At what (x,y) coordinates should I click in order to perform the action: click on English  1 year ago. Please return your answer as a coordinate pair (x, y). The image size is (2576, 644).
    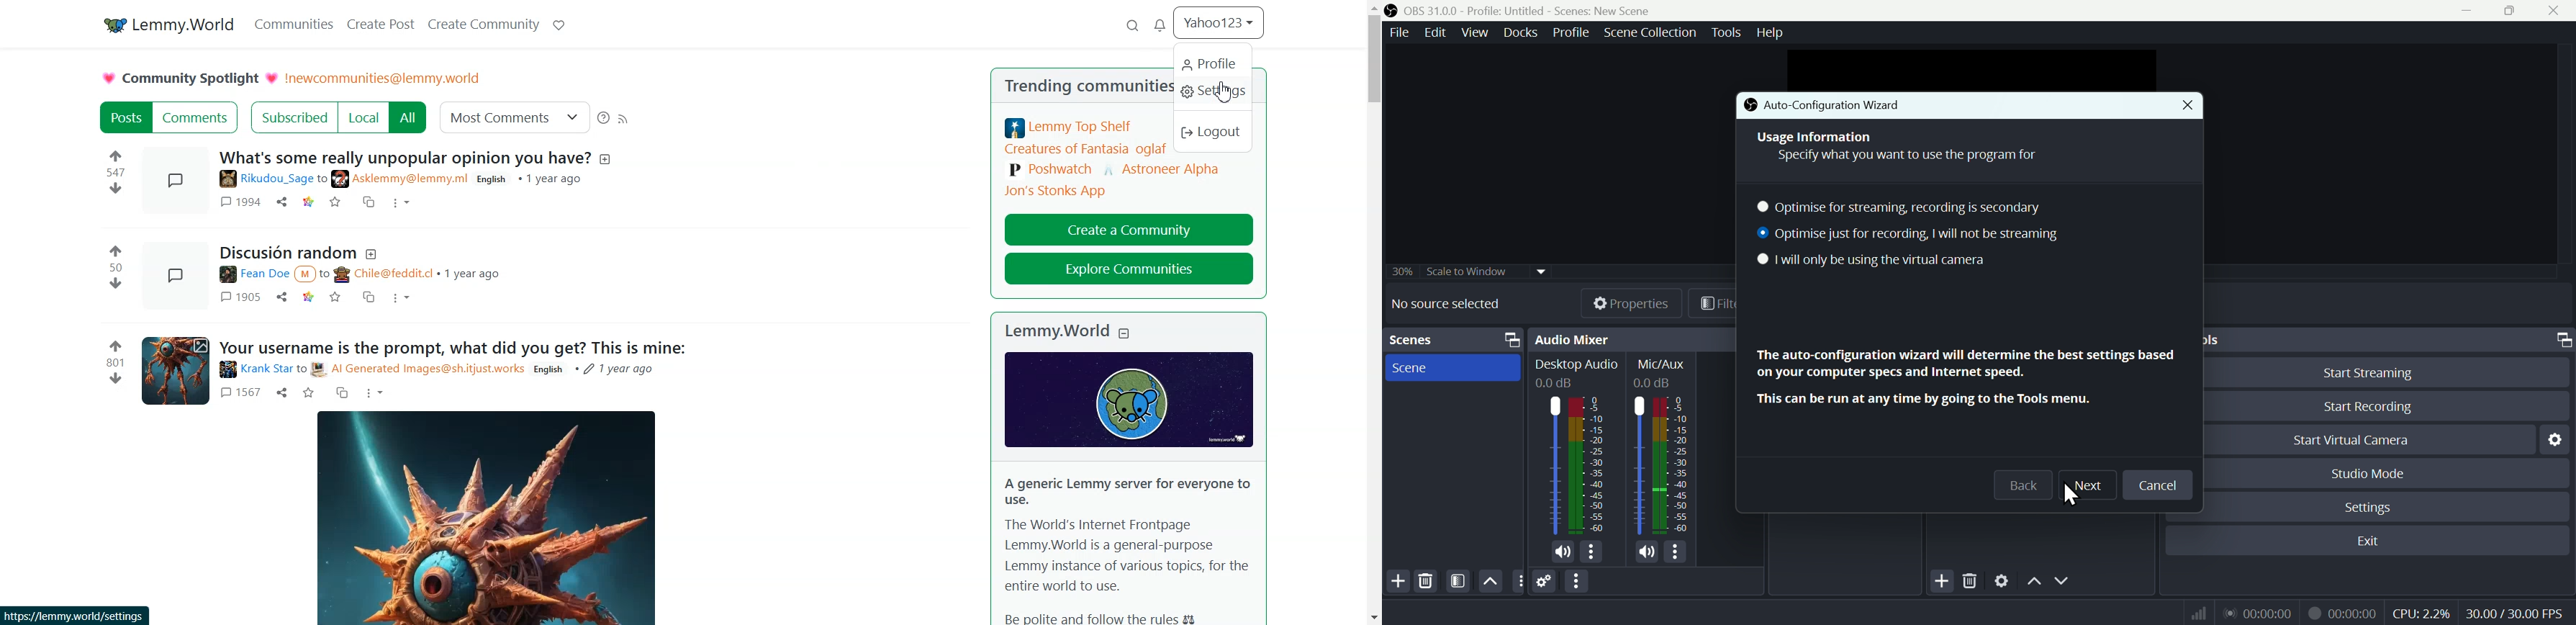
    Looking at the image, I should click on (530, 179).